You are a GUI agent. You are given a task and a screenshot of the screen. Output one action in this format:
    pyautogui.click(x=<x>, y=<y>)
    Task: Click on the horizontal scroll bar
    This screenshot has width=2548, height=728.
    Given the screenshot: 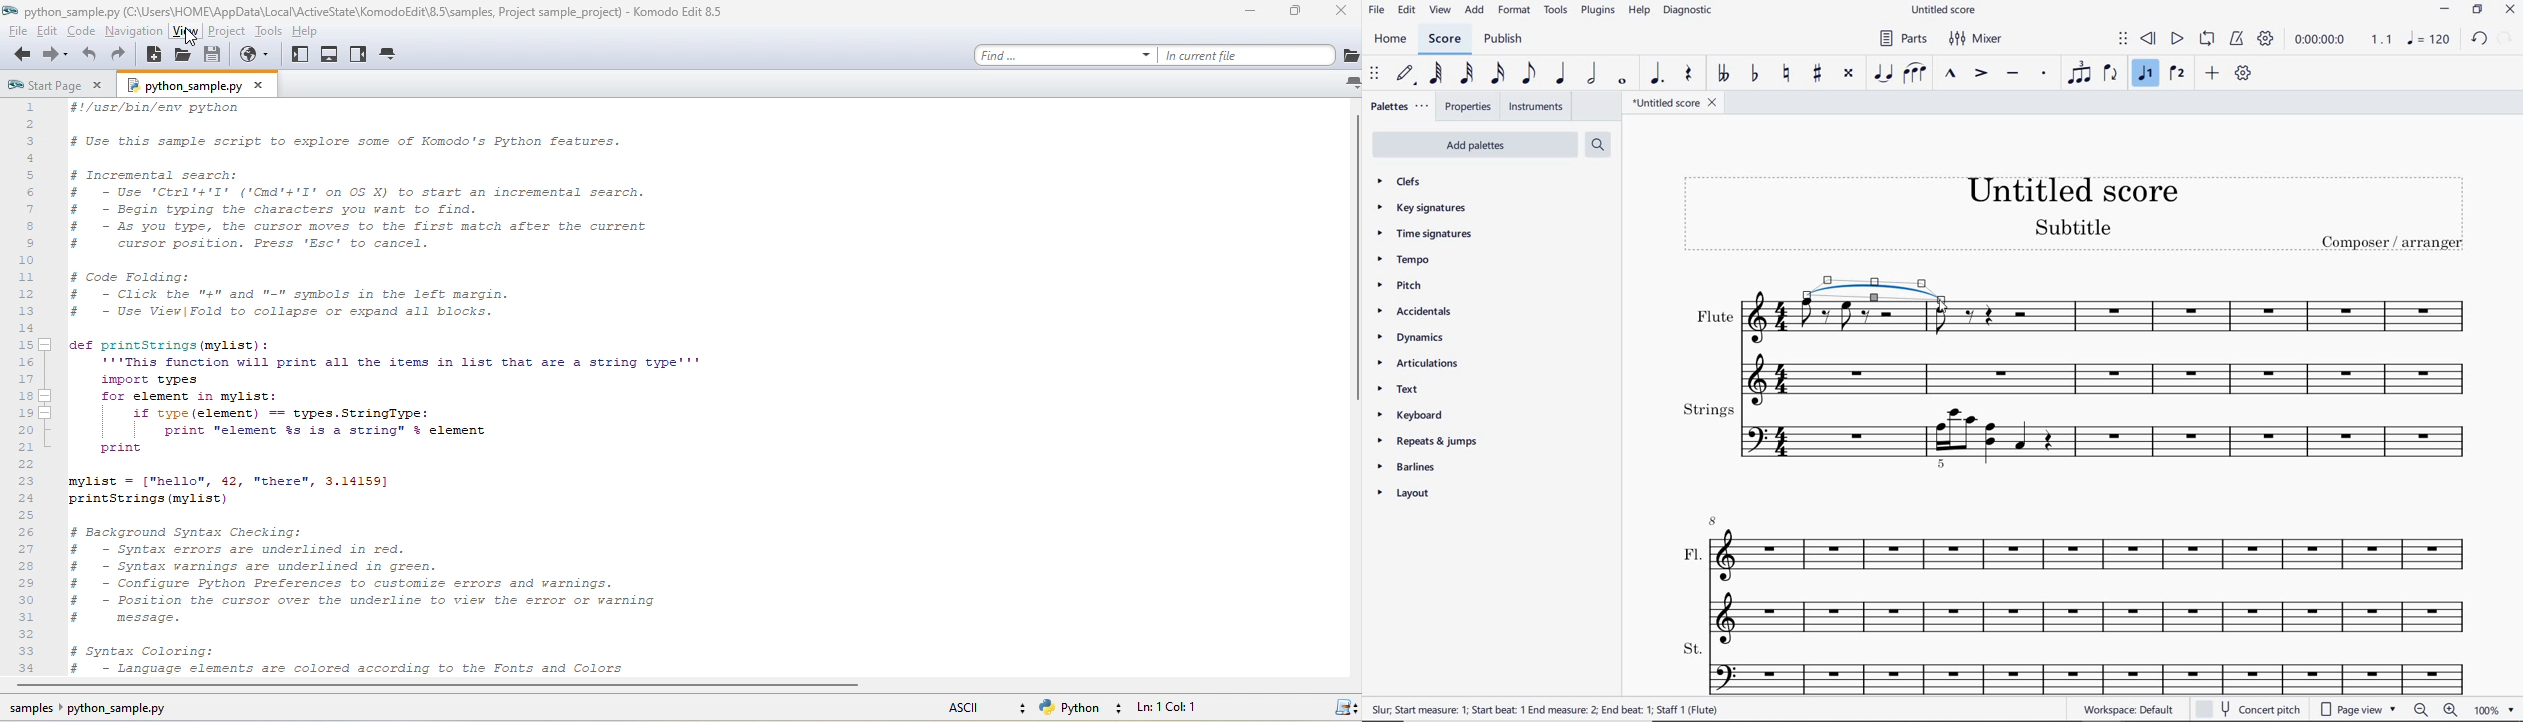 What is the action you would take?
    pyautogui.click(x=446, y=687)
    